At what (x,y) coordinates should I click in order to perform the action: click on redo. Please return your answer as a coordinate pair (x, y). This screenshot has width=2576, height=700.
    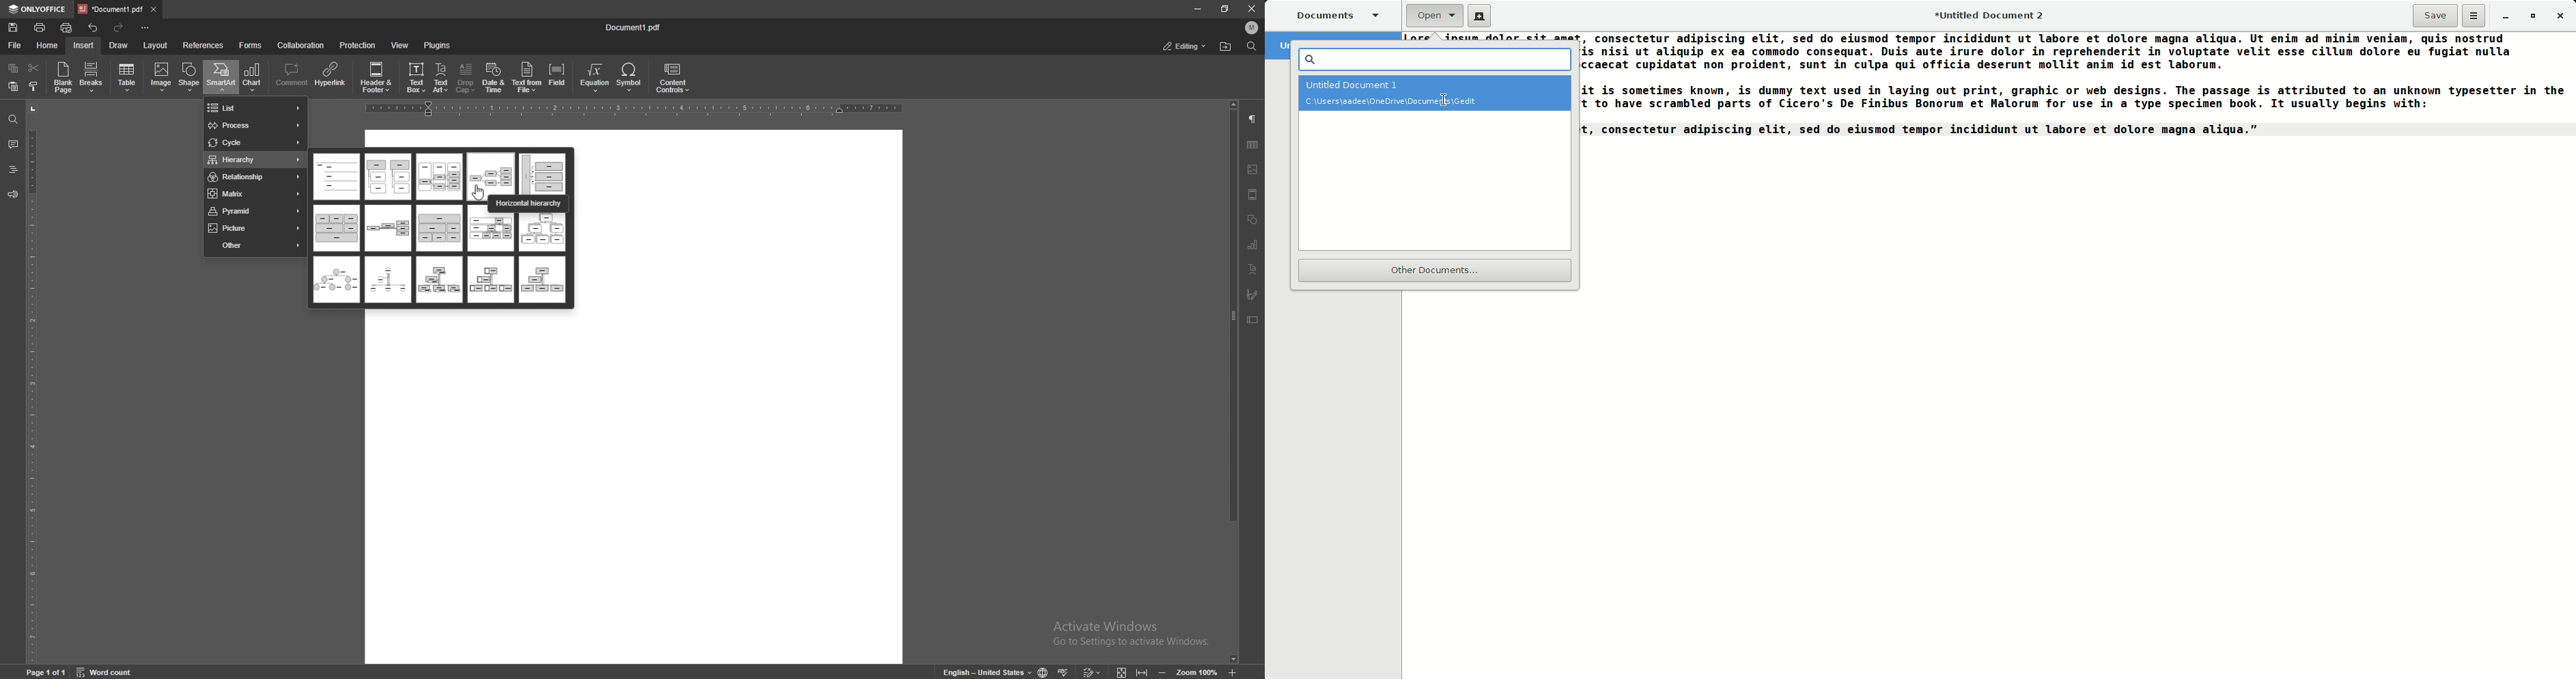
    Looking at the image, I should click on (119, 28).